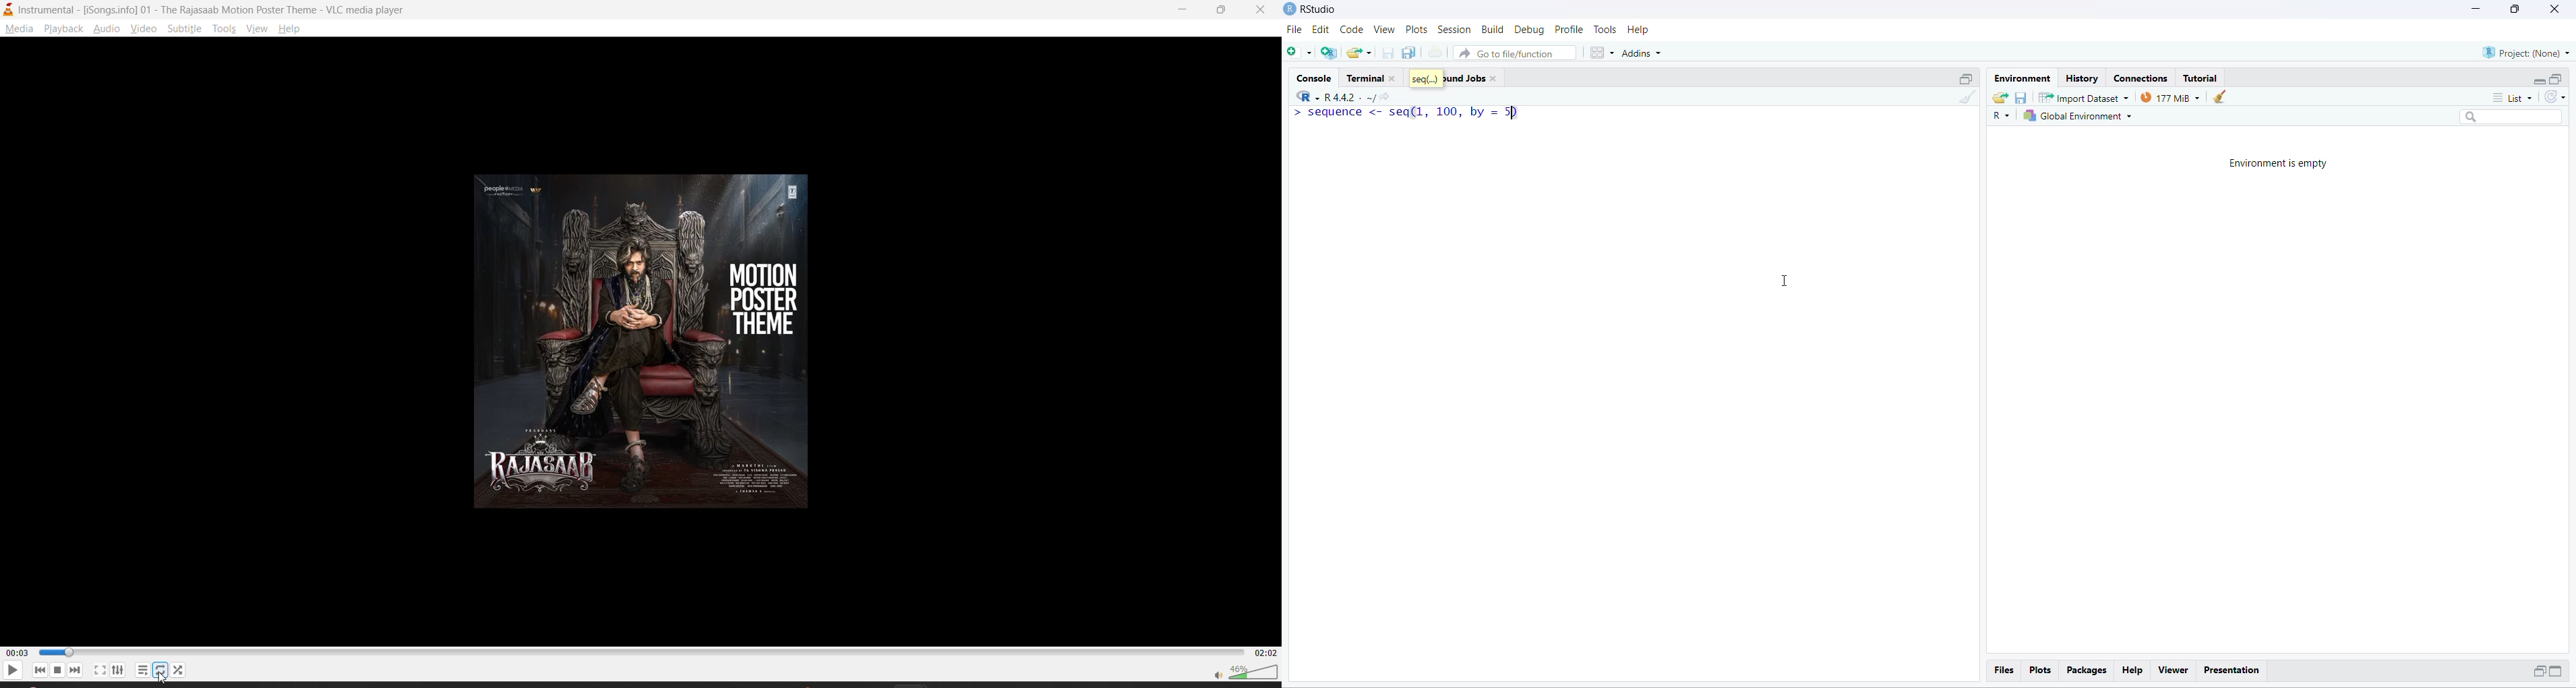 The height and width of the screenshot is (700, 2576). I want to click on save, so click(1389, 53).